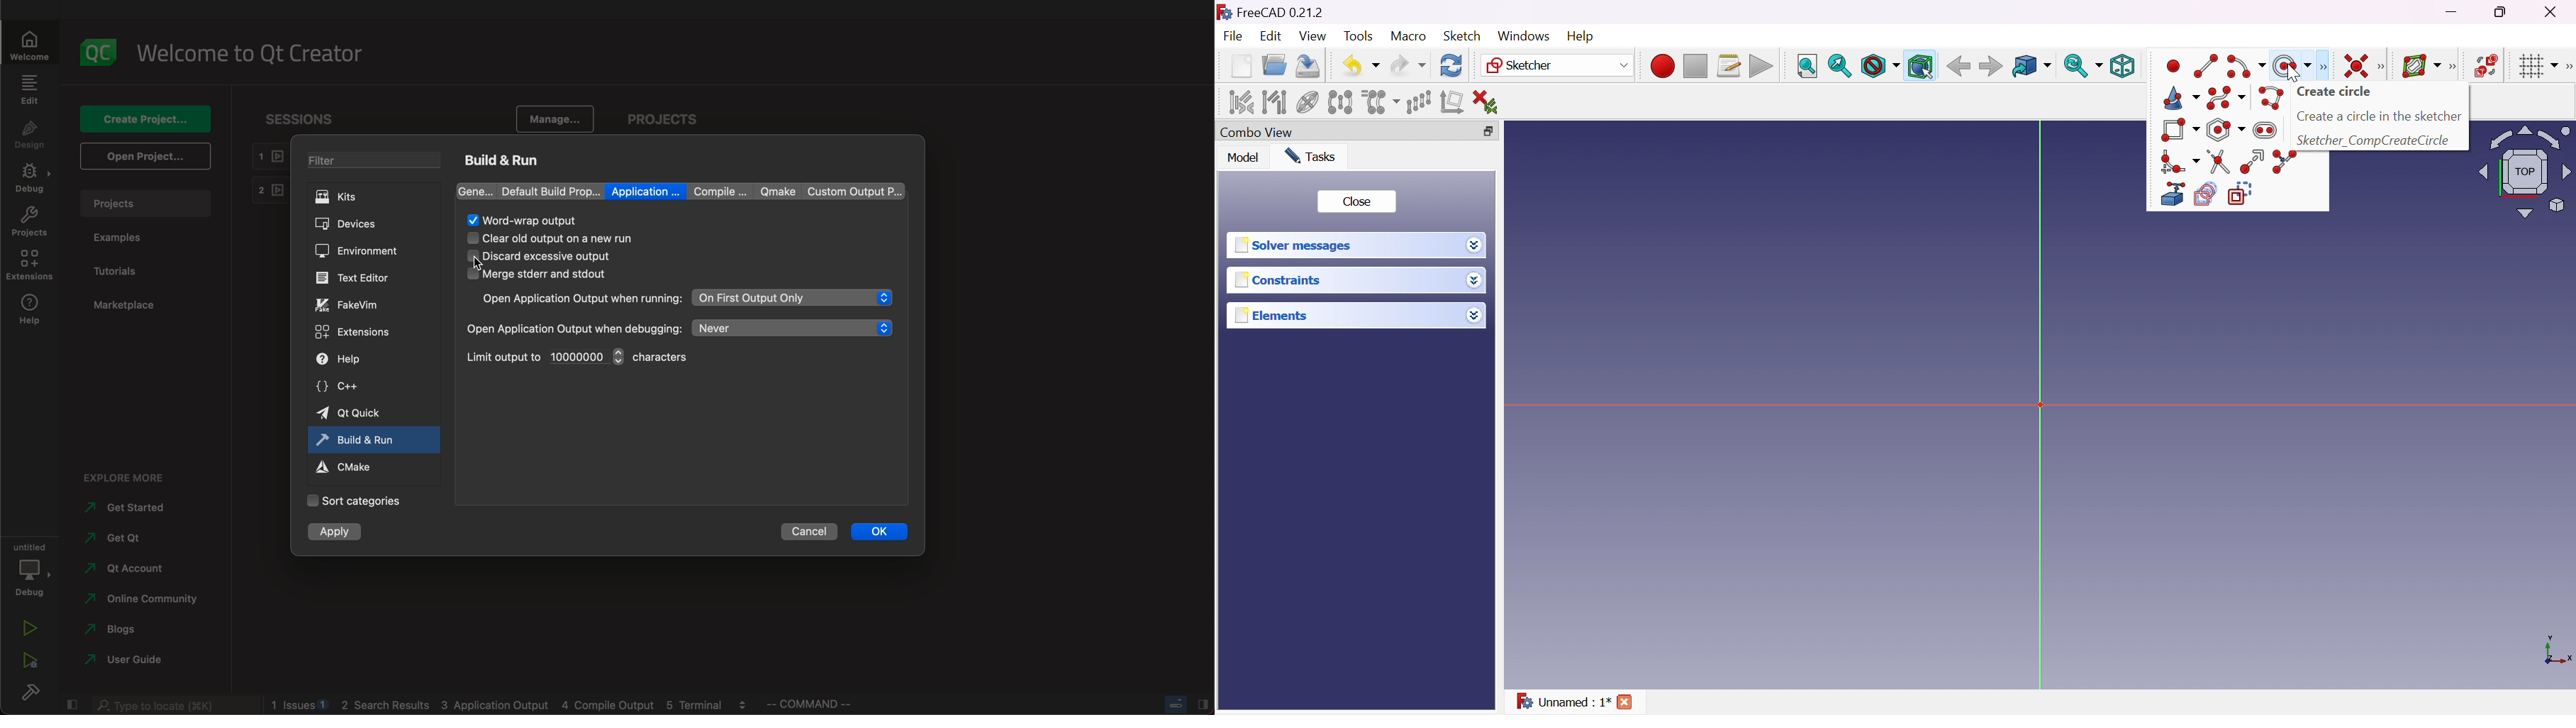 The image size is (2576, 728). Describe the element at coordinates (1224, 11) in the screenshot. I see `logo` at that location.